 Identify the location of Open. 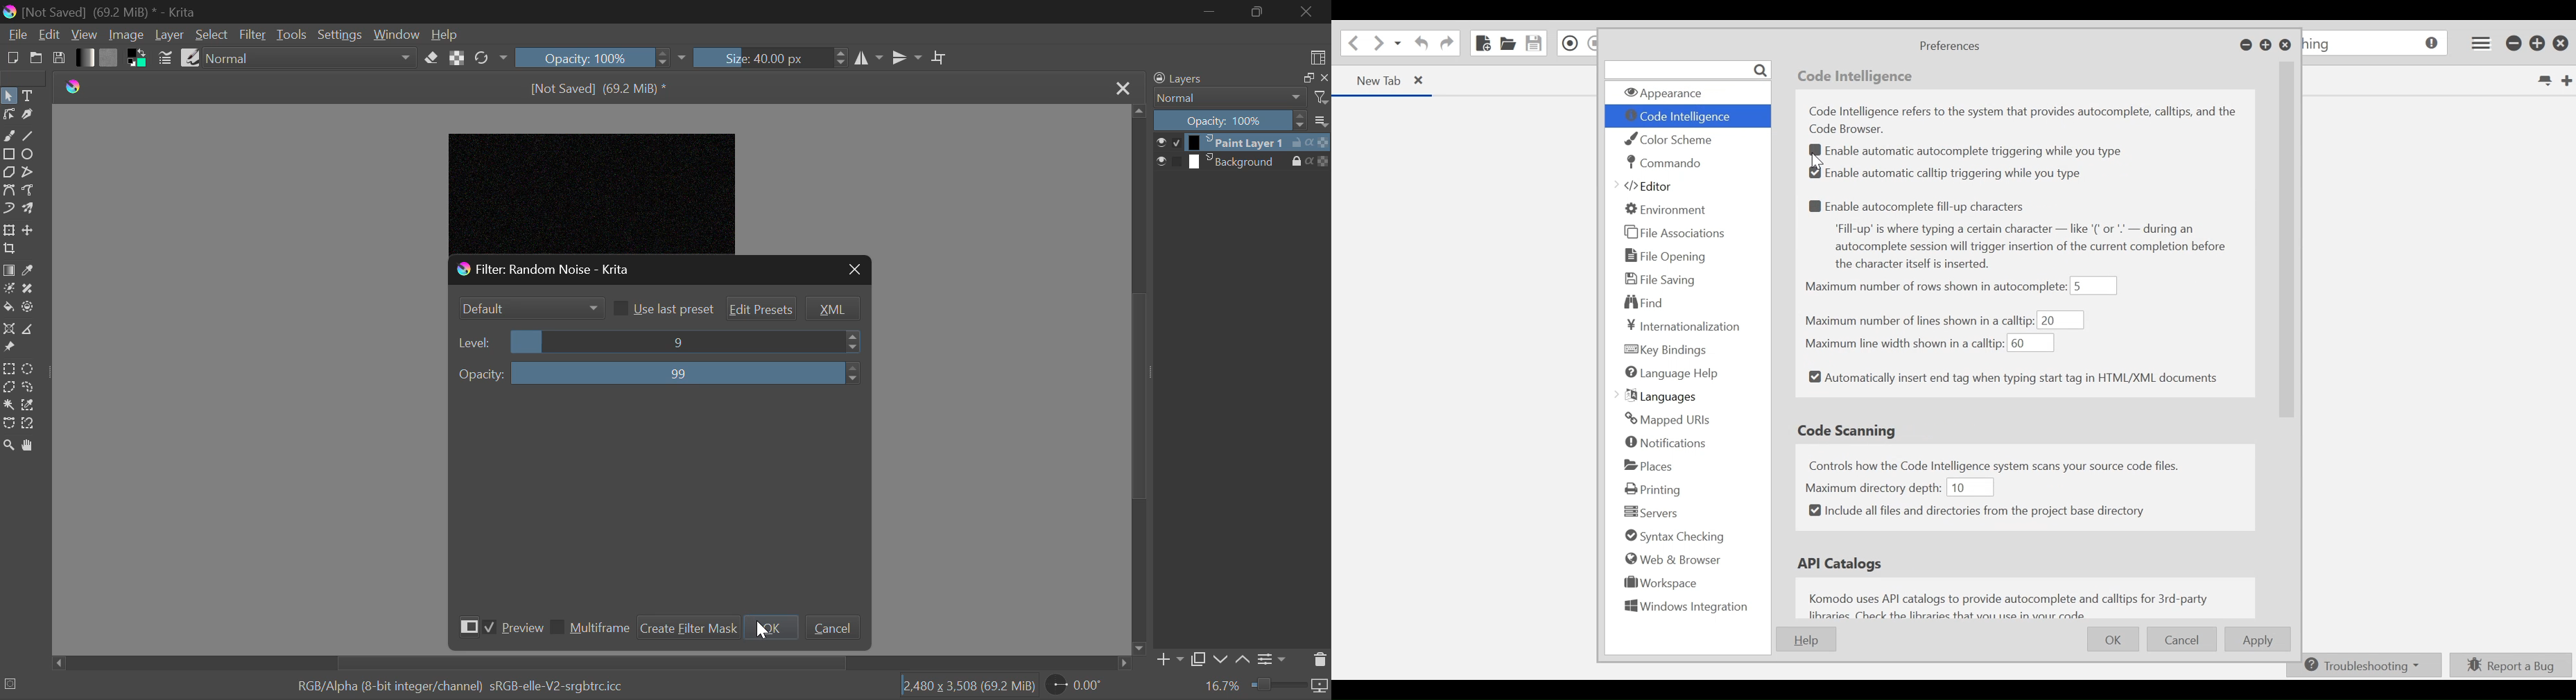
(36, 60).